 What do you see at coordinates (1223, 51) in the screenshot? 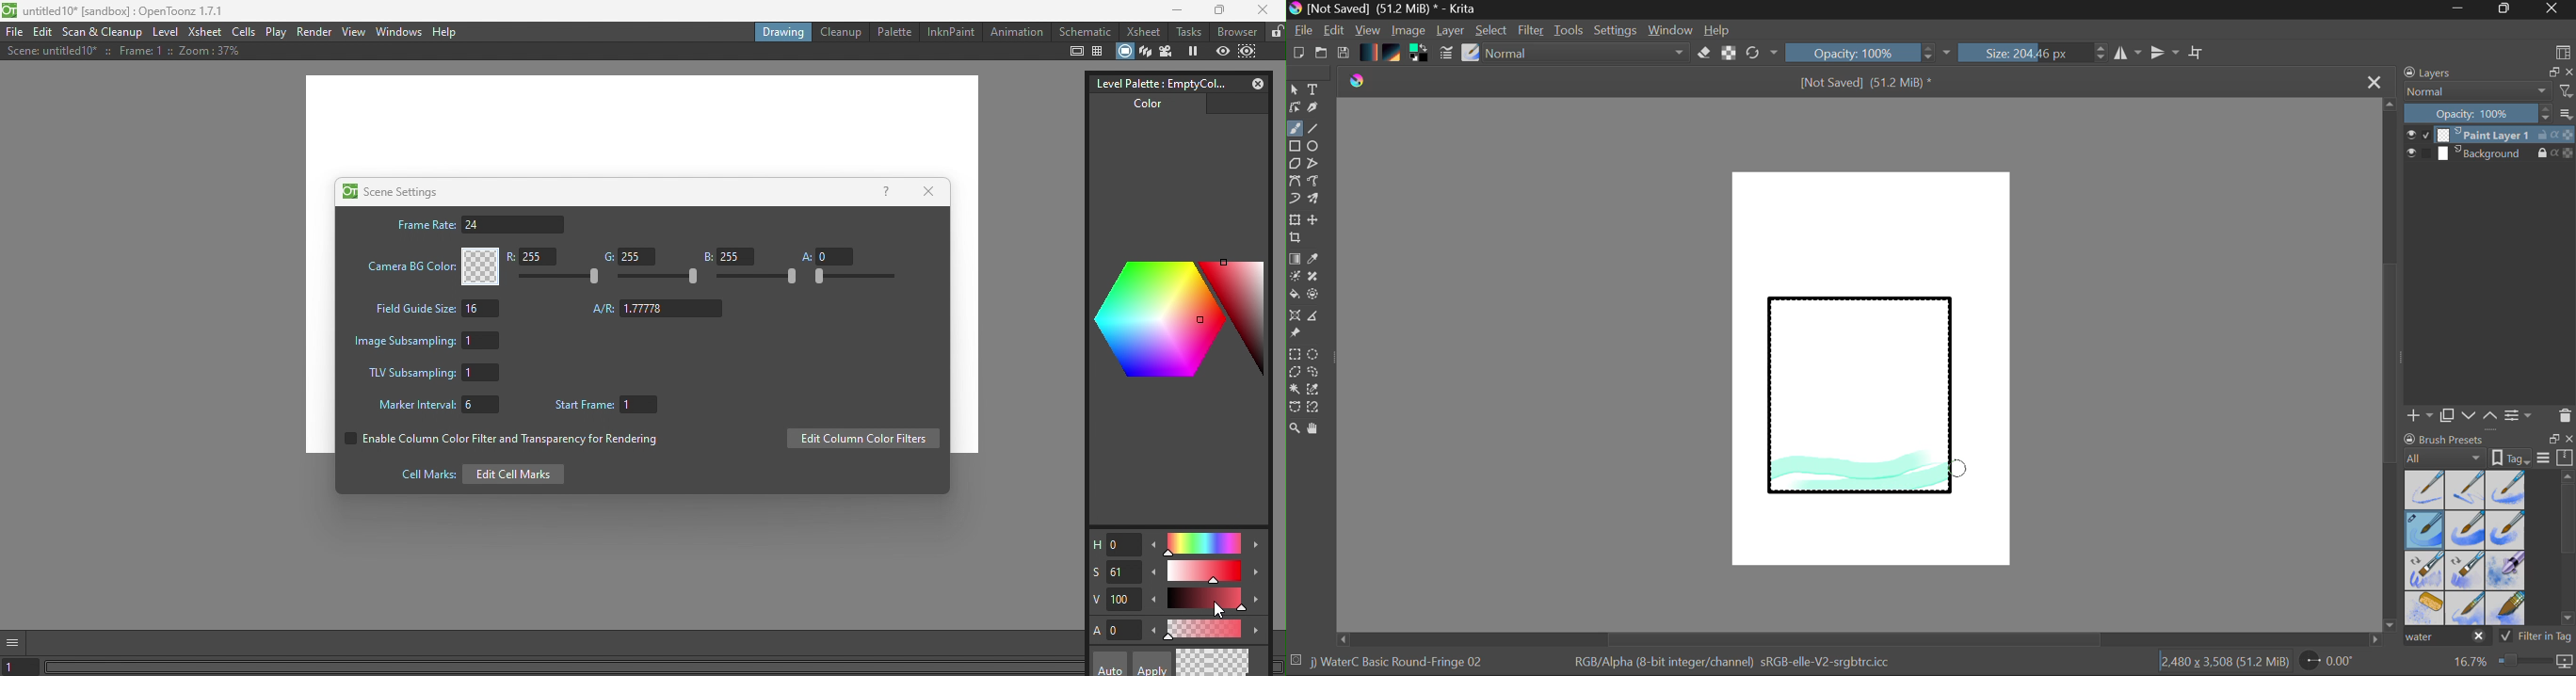
I see `Preview` at bounding box center [1223, 51].